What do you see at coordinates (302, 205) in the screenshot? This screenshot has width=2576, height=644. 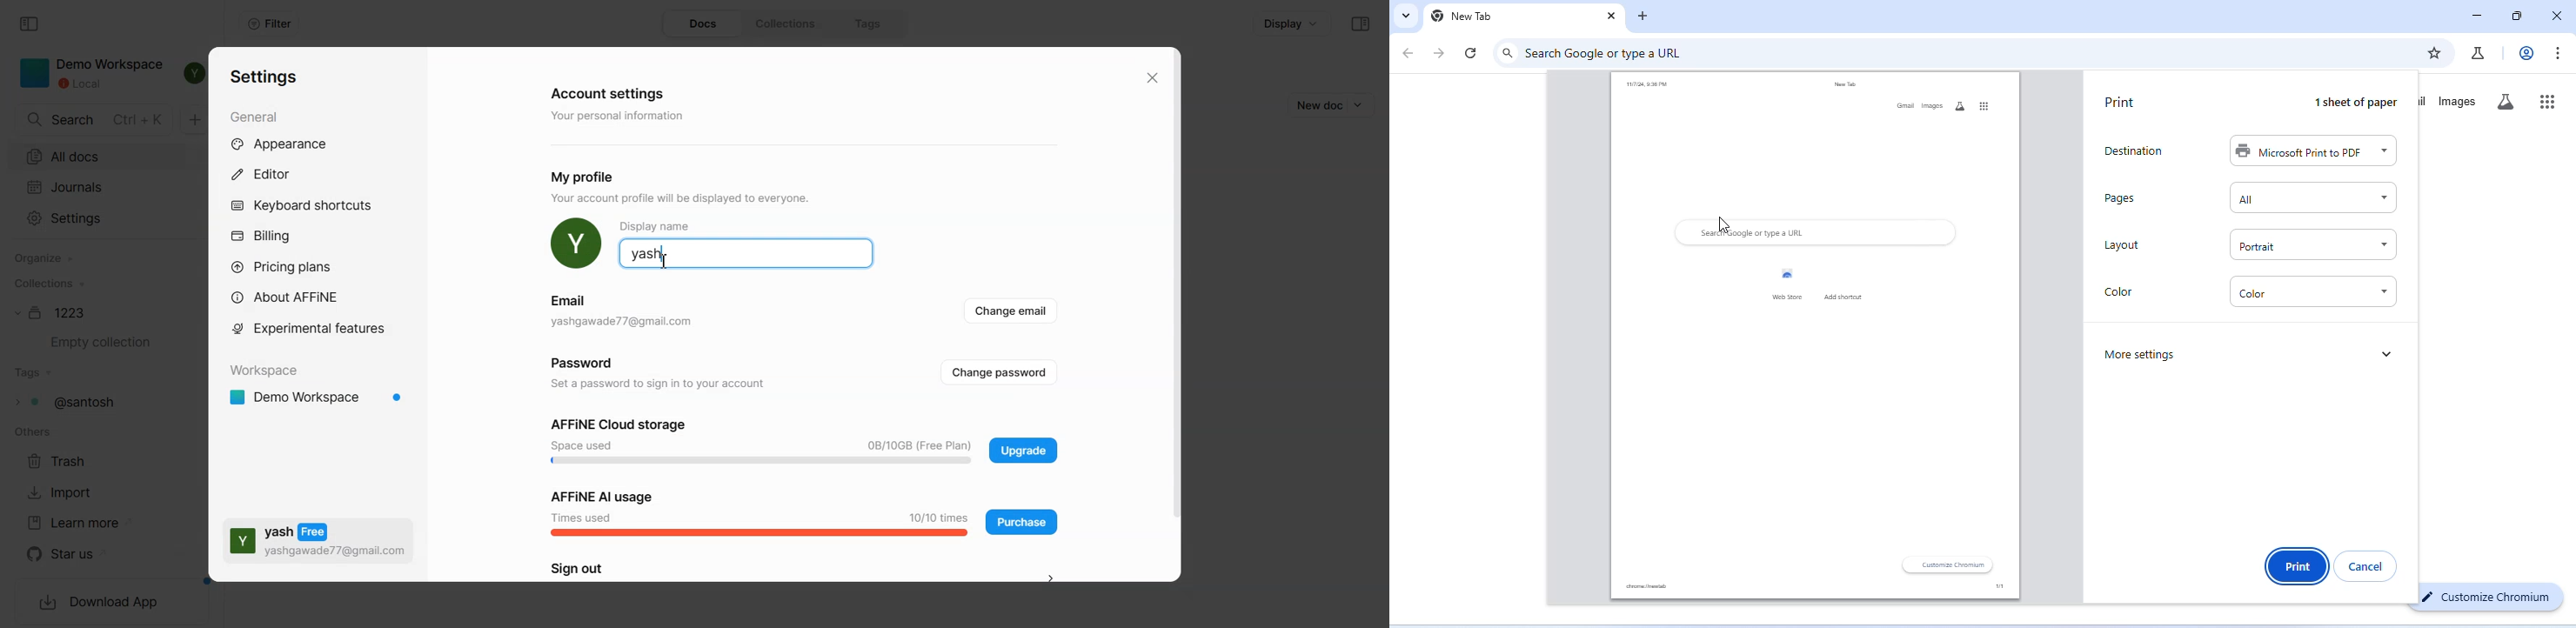 I see `Keyboard shortcuts` at bounding box center [302, 205].